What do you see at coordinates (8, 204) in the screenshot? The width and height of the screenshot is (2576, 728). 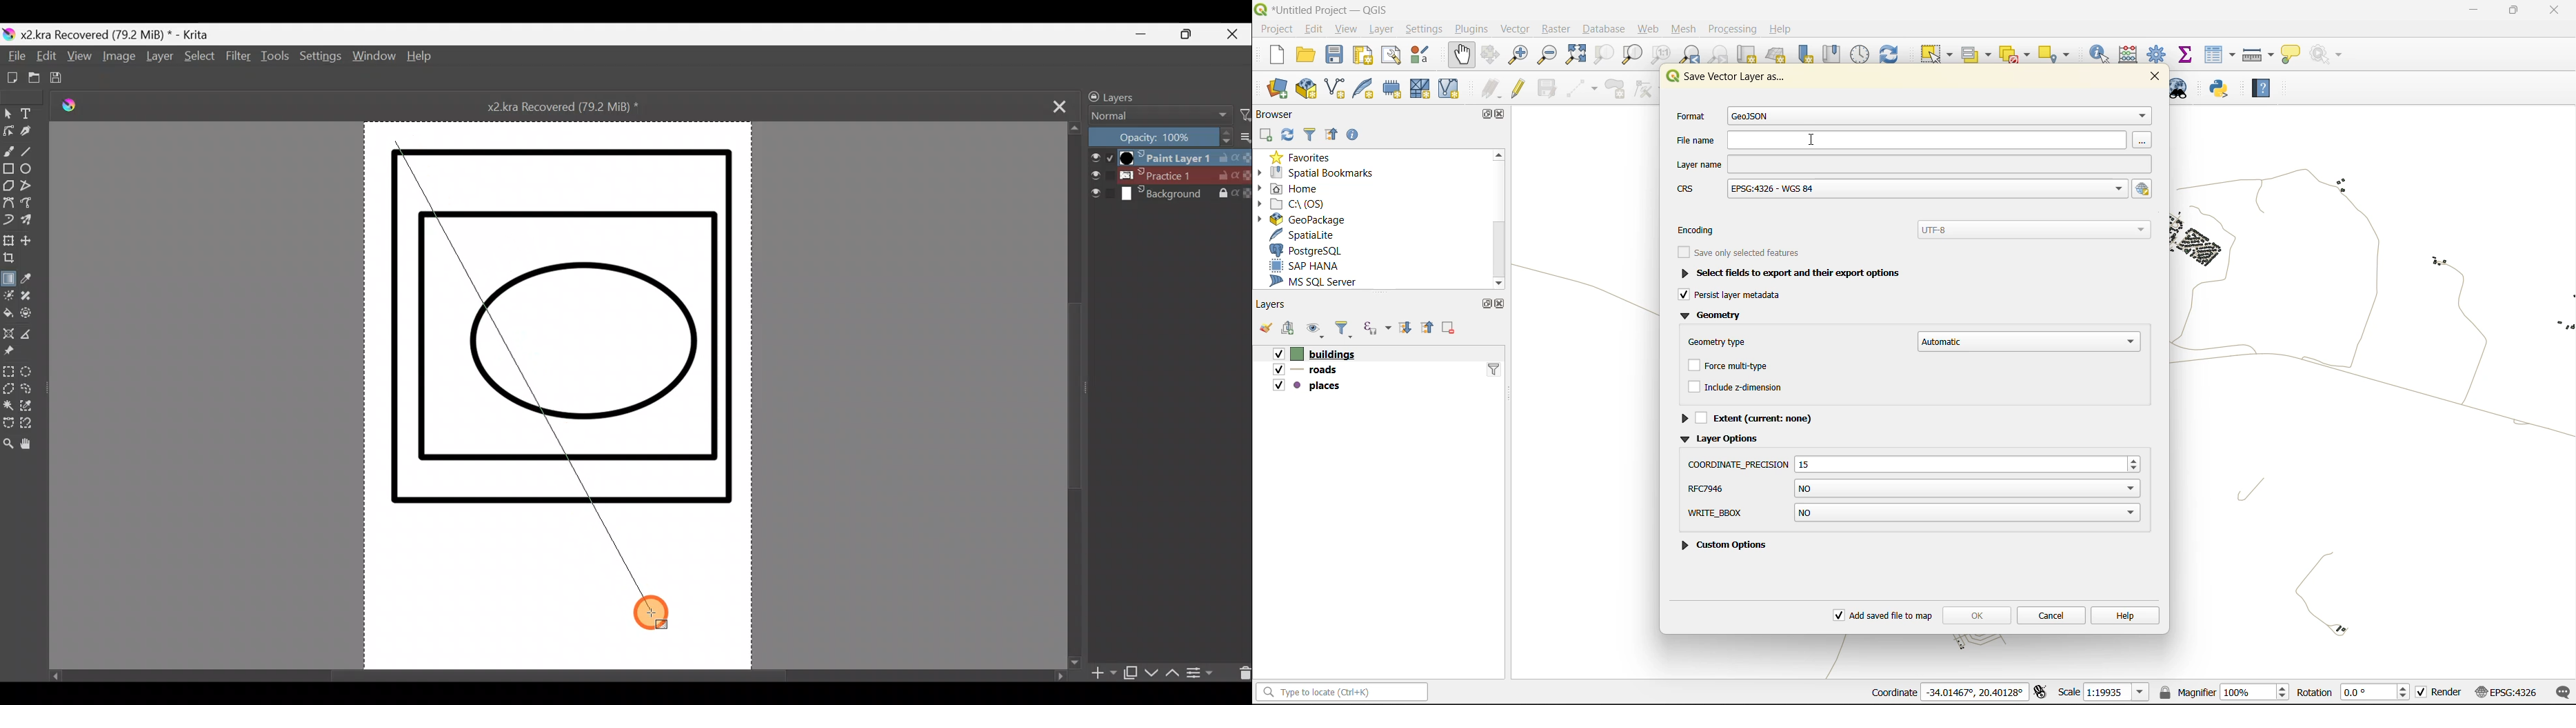 I see `Bezier curve tool` at bounding box center [8, 204].